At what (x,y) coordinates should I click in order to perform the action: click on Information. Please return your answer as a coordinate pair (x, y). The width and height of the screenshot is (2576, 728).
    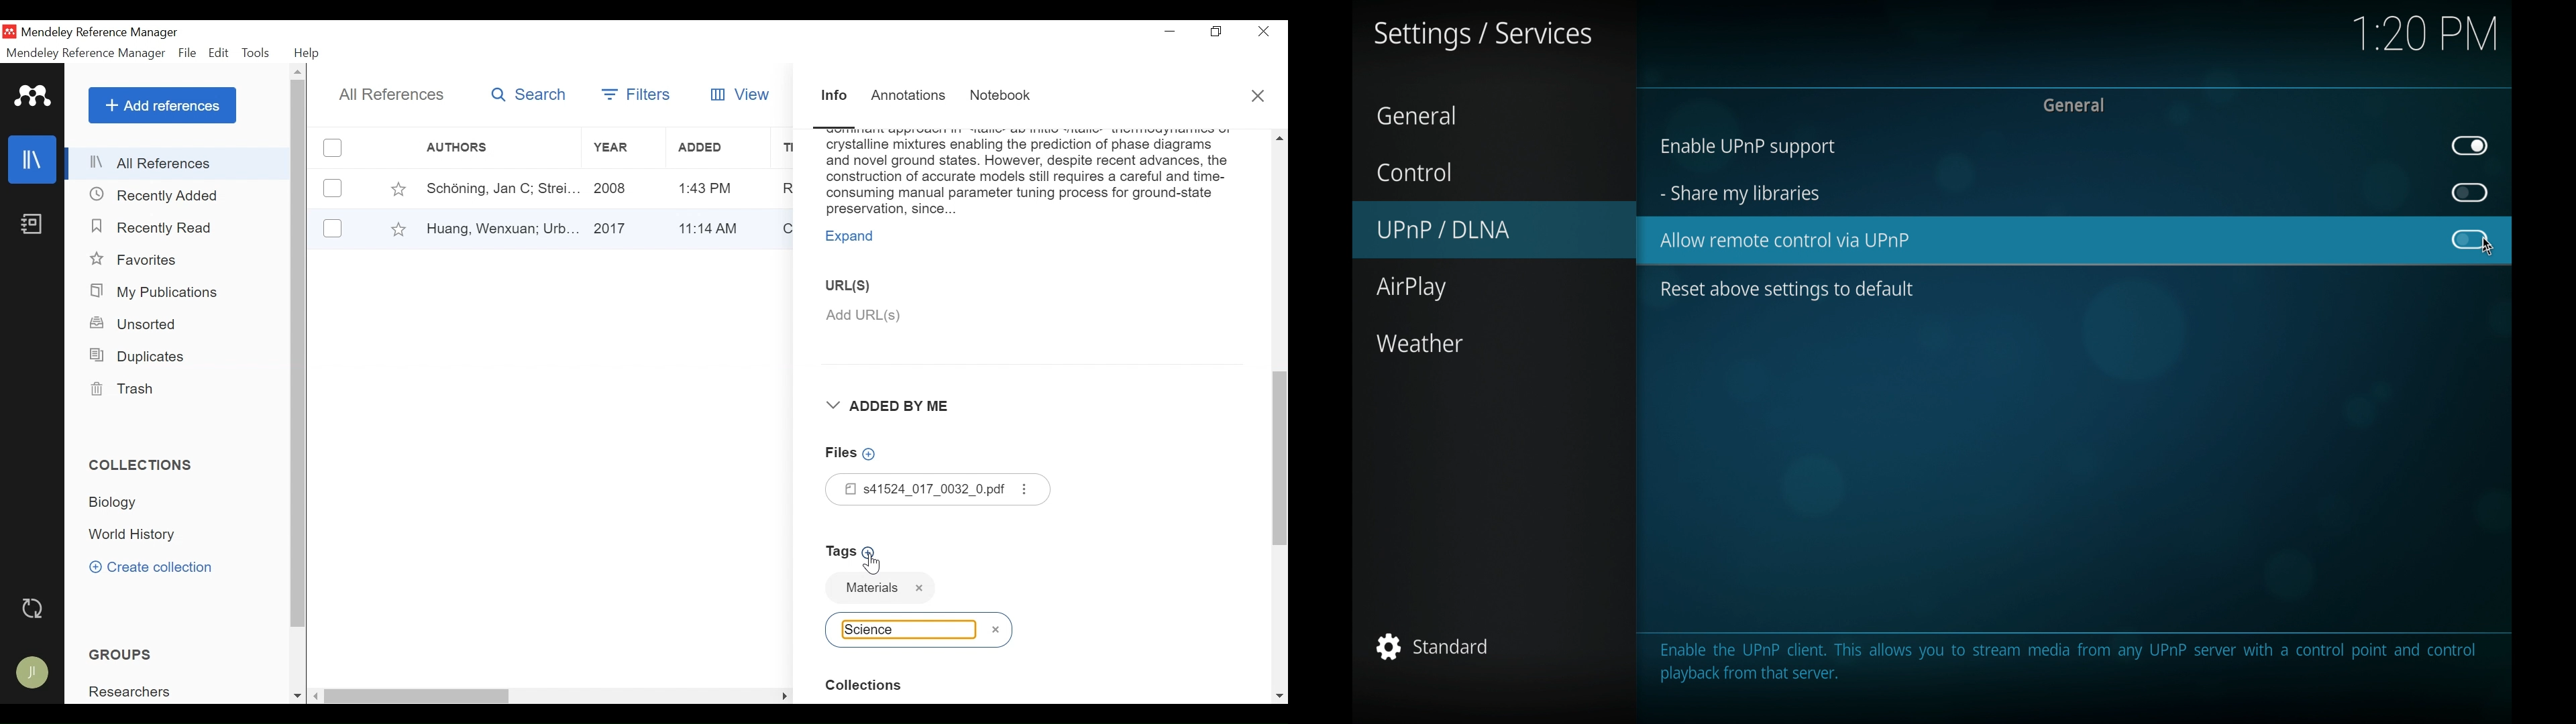
    Looking at the image, I should click on (835, 97).